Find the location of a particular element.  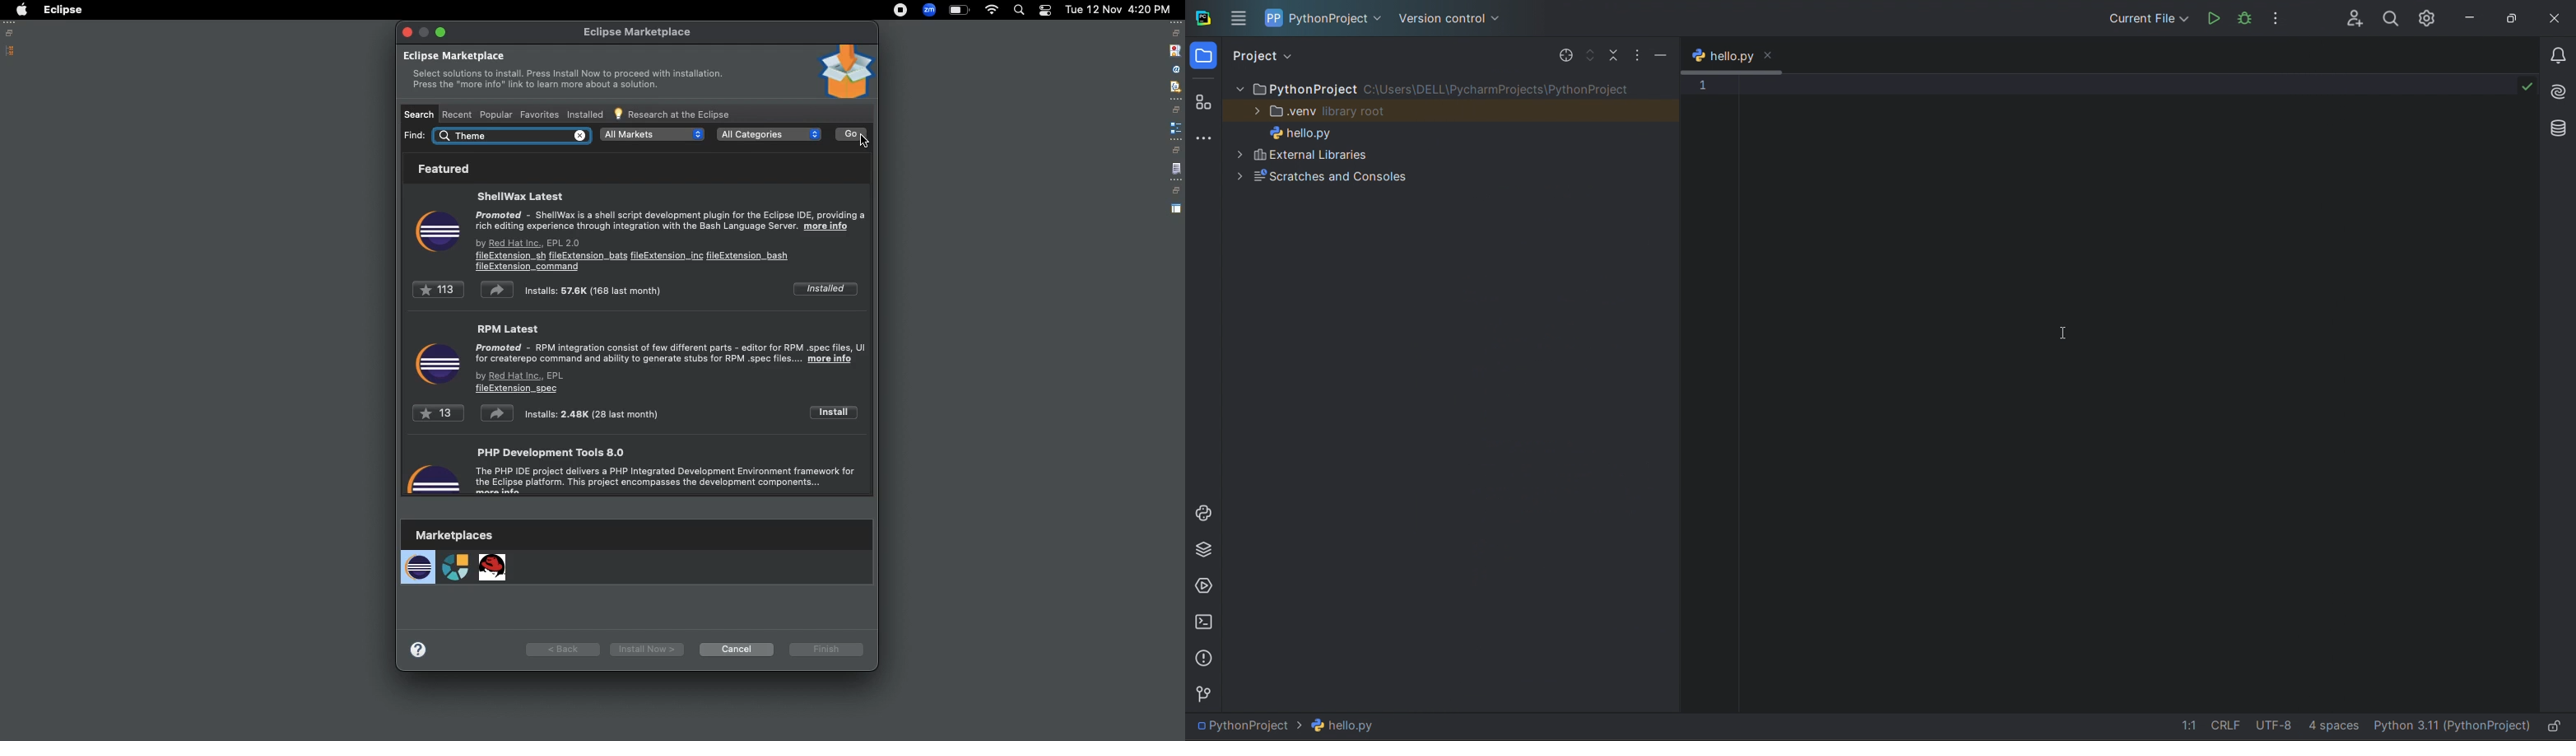

Installs is located at coordinates (536, 416).